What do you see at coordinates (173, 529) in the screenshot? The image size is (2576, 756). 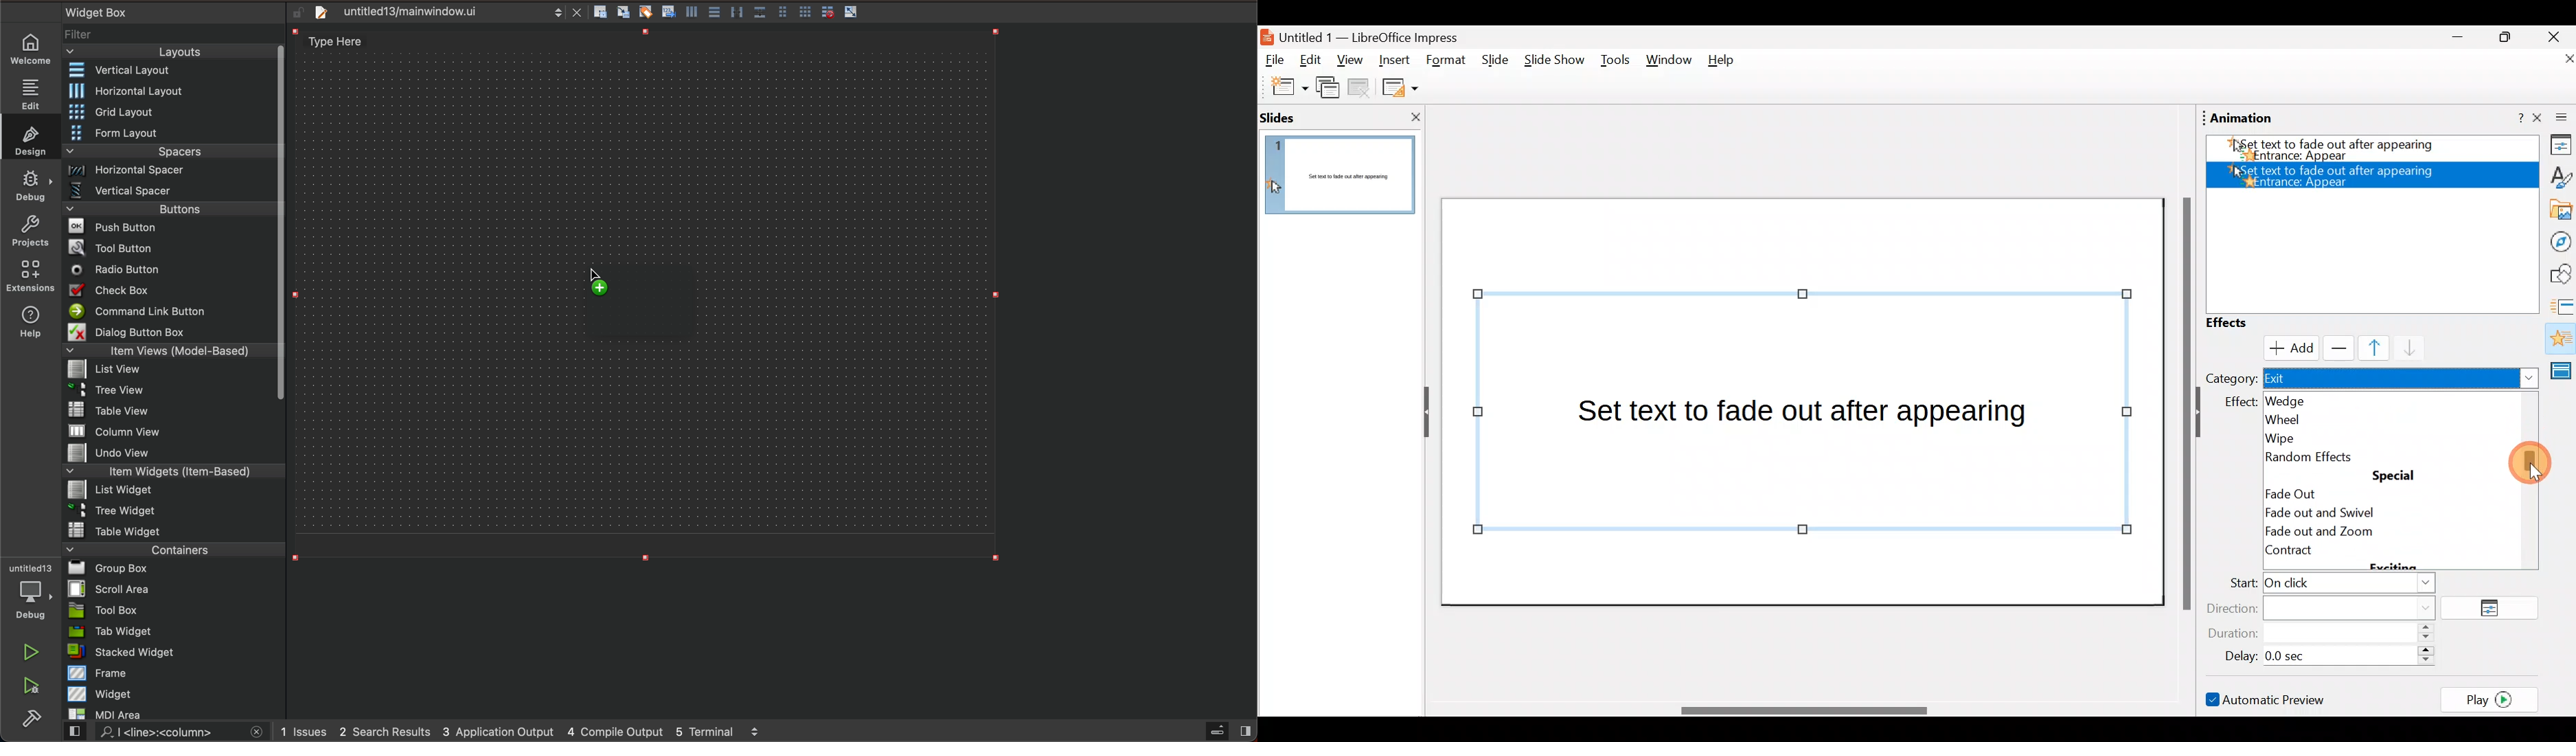 I see `table widget` at bounding box center [173, 529].